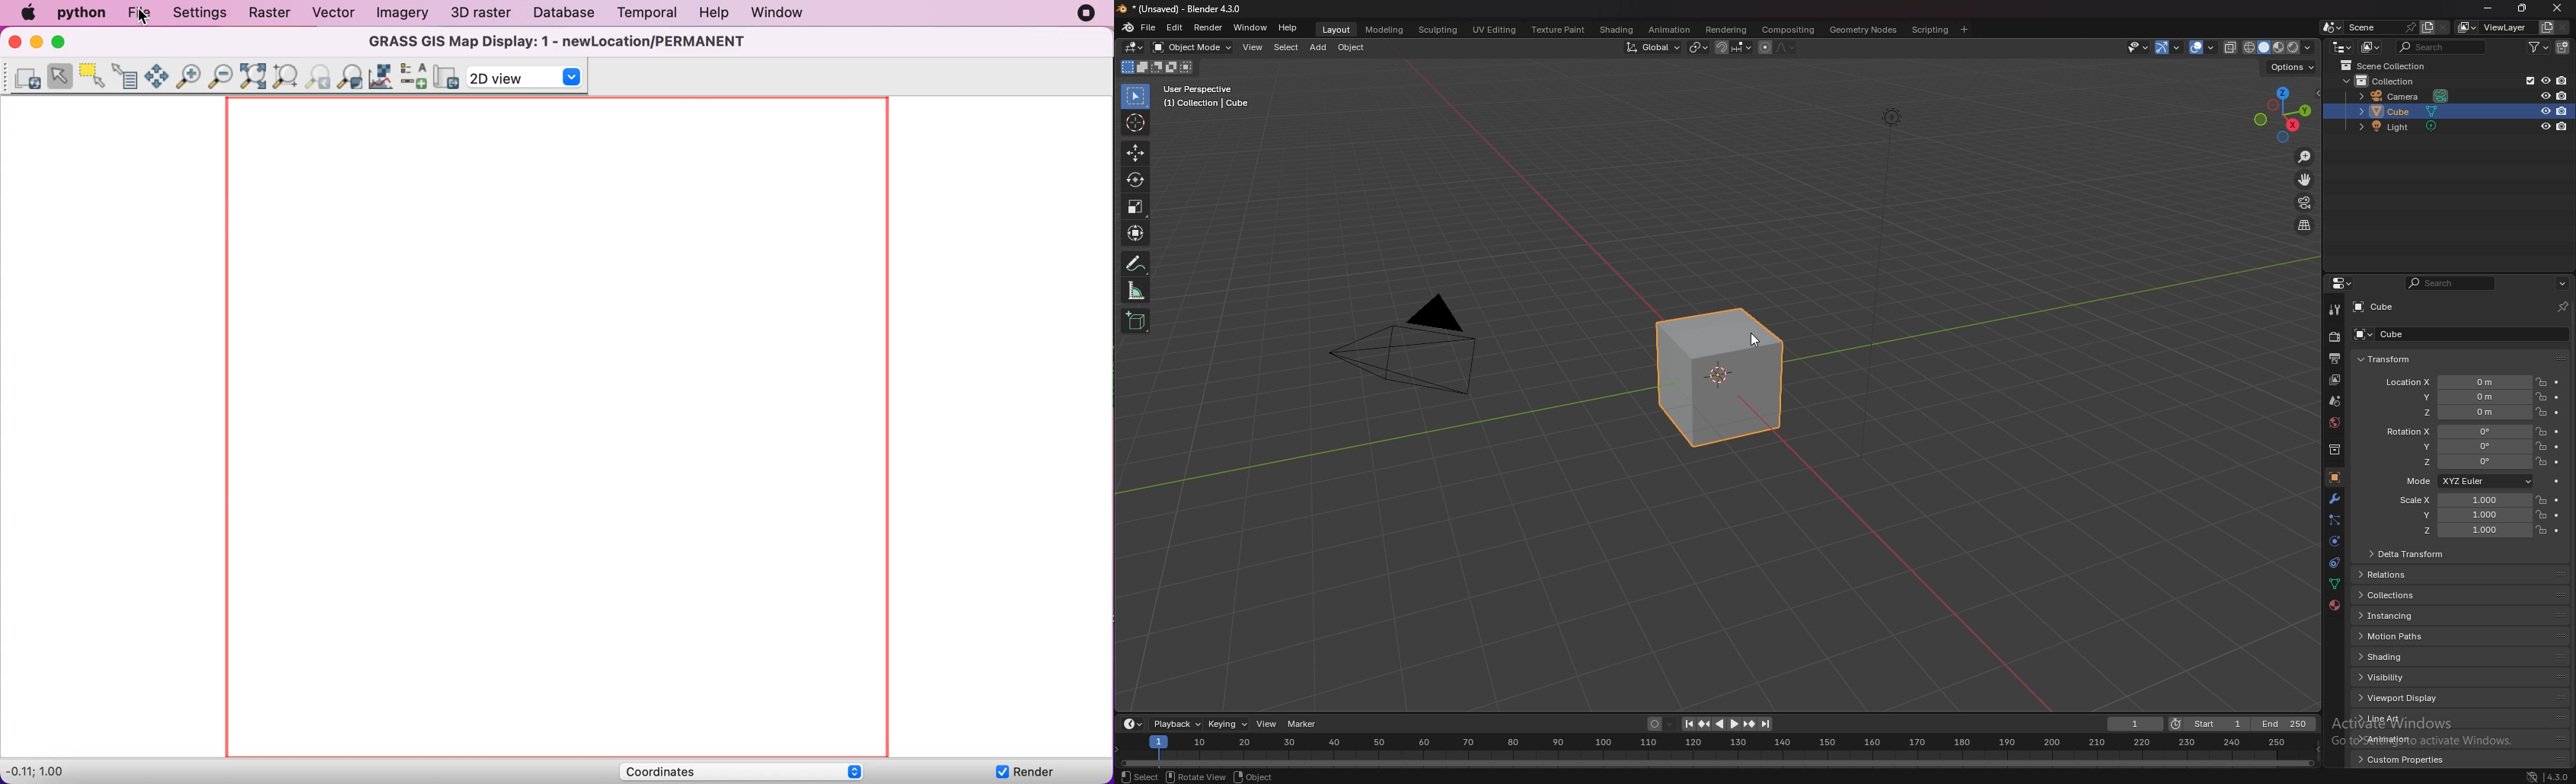 This screenshot has height=784, width=2576. What do you see at coordinates (2437, 335) in the screenshot?
I see `cube` at bounding box center [2437, 335].